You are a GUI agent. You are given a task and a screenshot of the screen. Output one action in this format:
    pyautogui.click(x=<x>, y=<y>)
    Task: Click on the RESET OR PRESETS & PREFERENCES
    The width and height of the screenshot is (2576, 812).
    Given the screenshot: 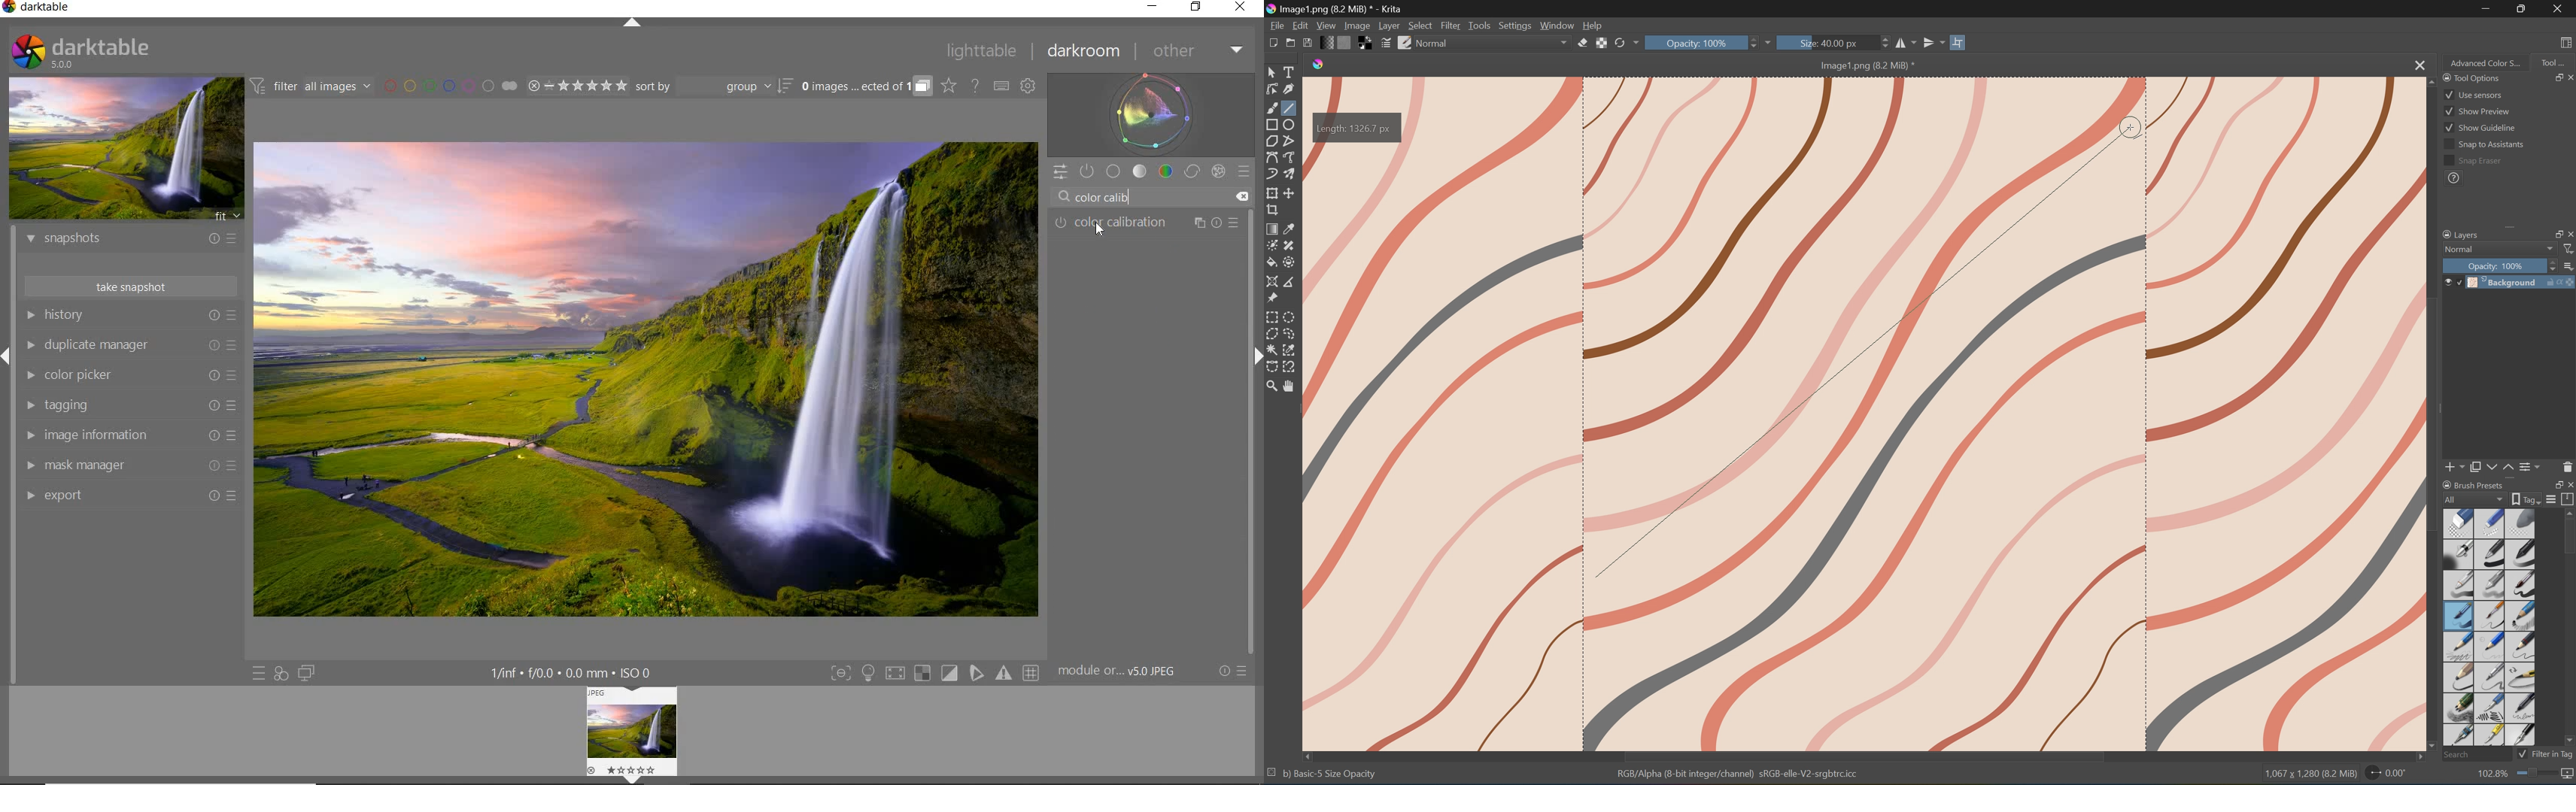 What is the action you would take?
    pyautogui.click(x=1232, y=672)
    